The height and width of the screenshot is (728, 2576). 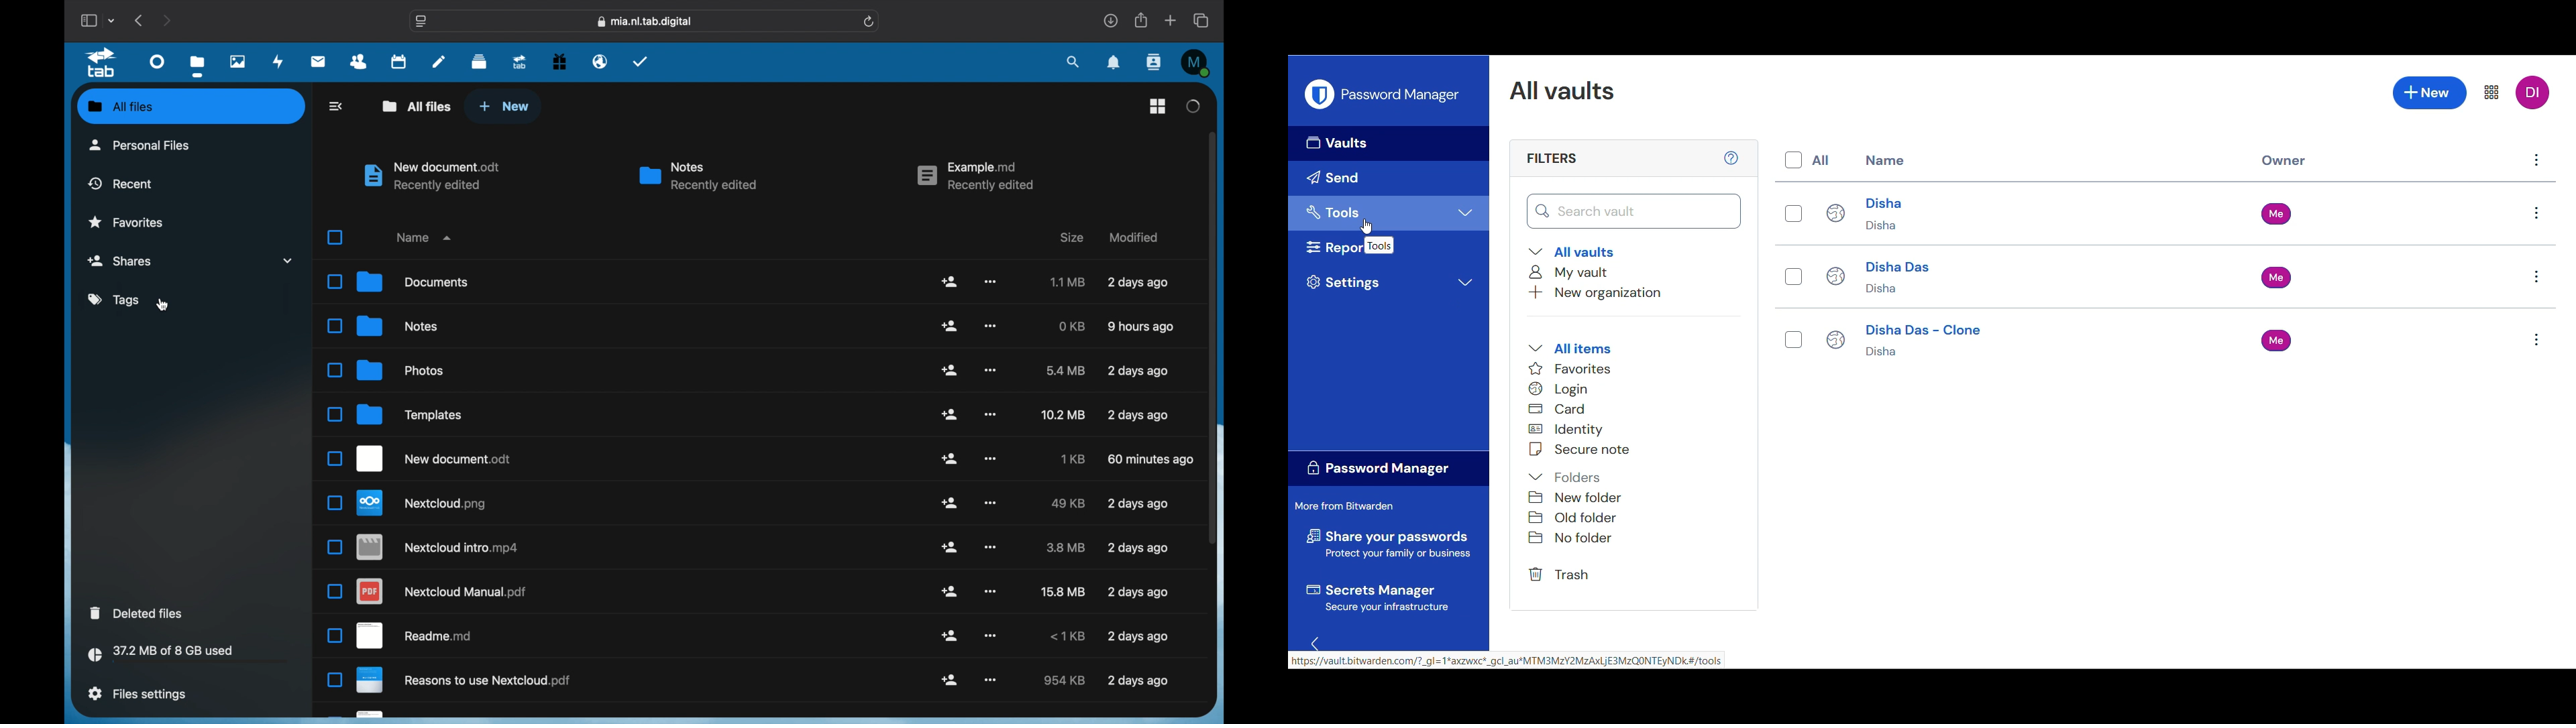 What do you see at coordinates (400, 61) in the screenshot?
I see `calendar` at bounding box center [400, 61].